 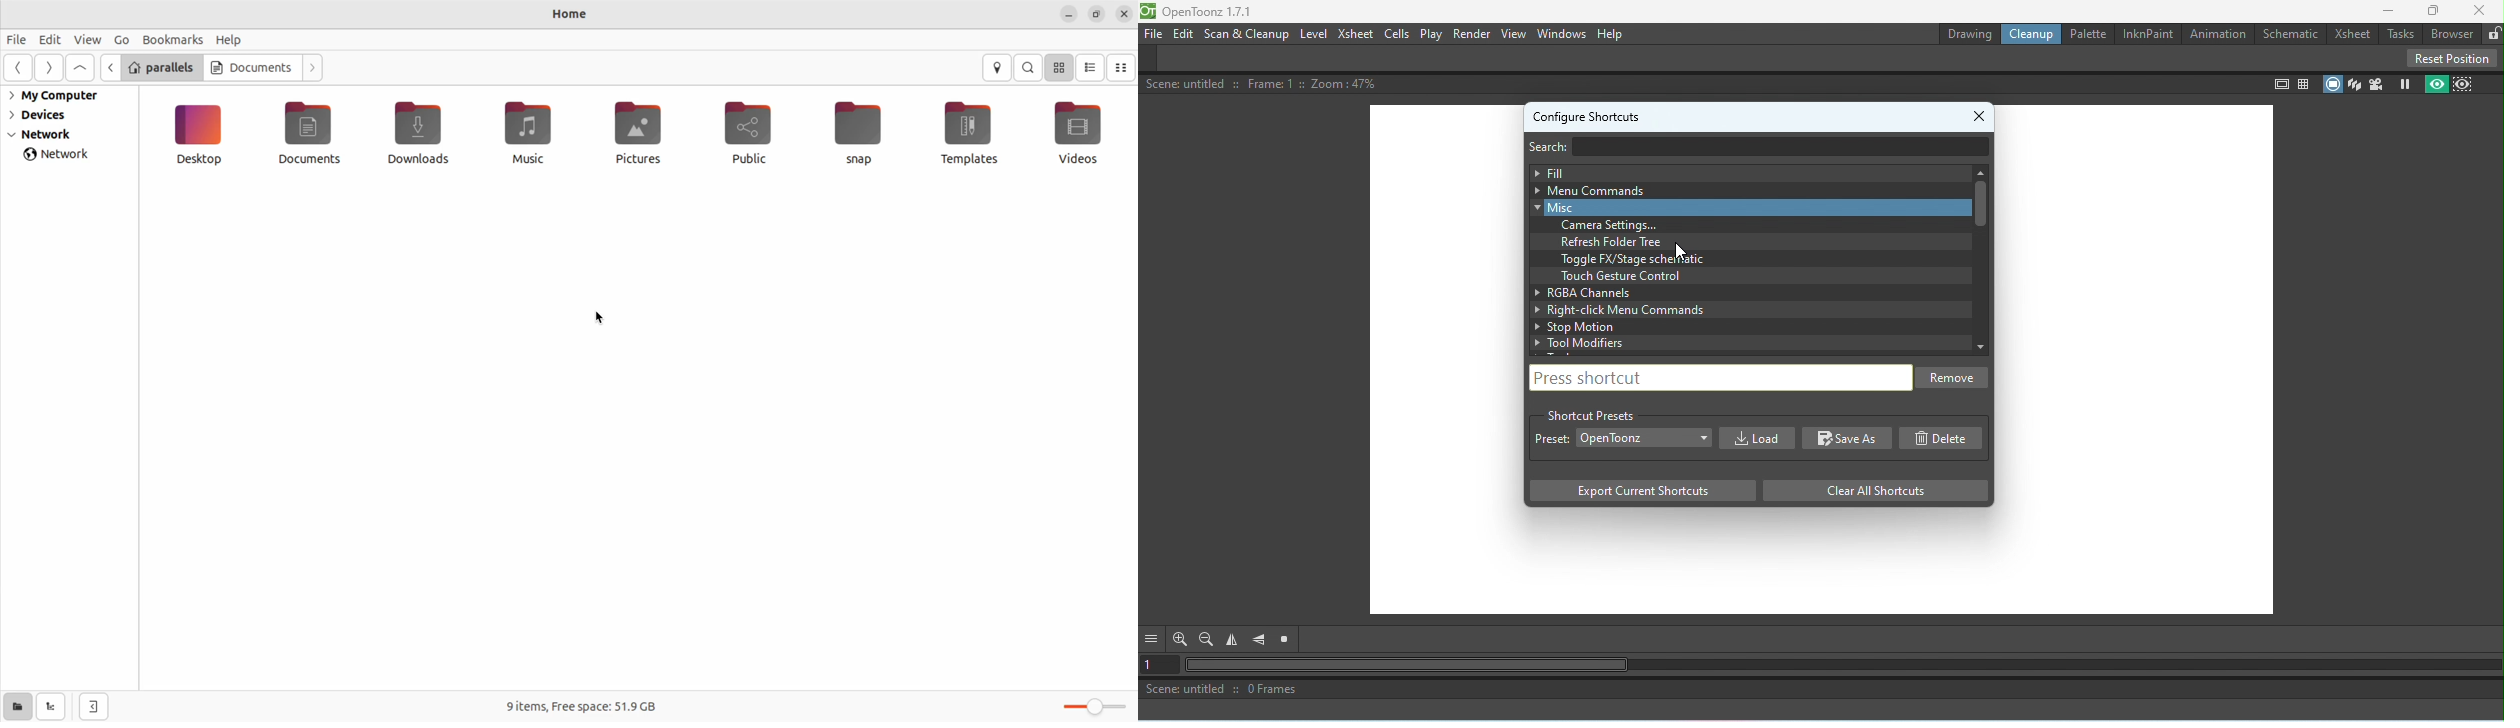 I want to click on RGBA Channels, so click(x=1736, y=291).